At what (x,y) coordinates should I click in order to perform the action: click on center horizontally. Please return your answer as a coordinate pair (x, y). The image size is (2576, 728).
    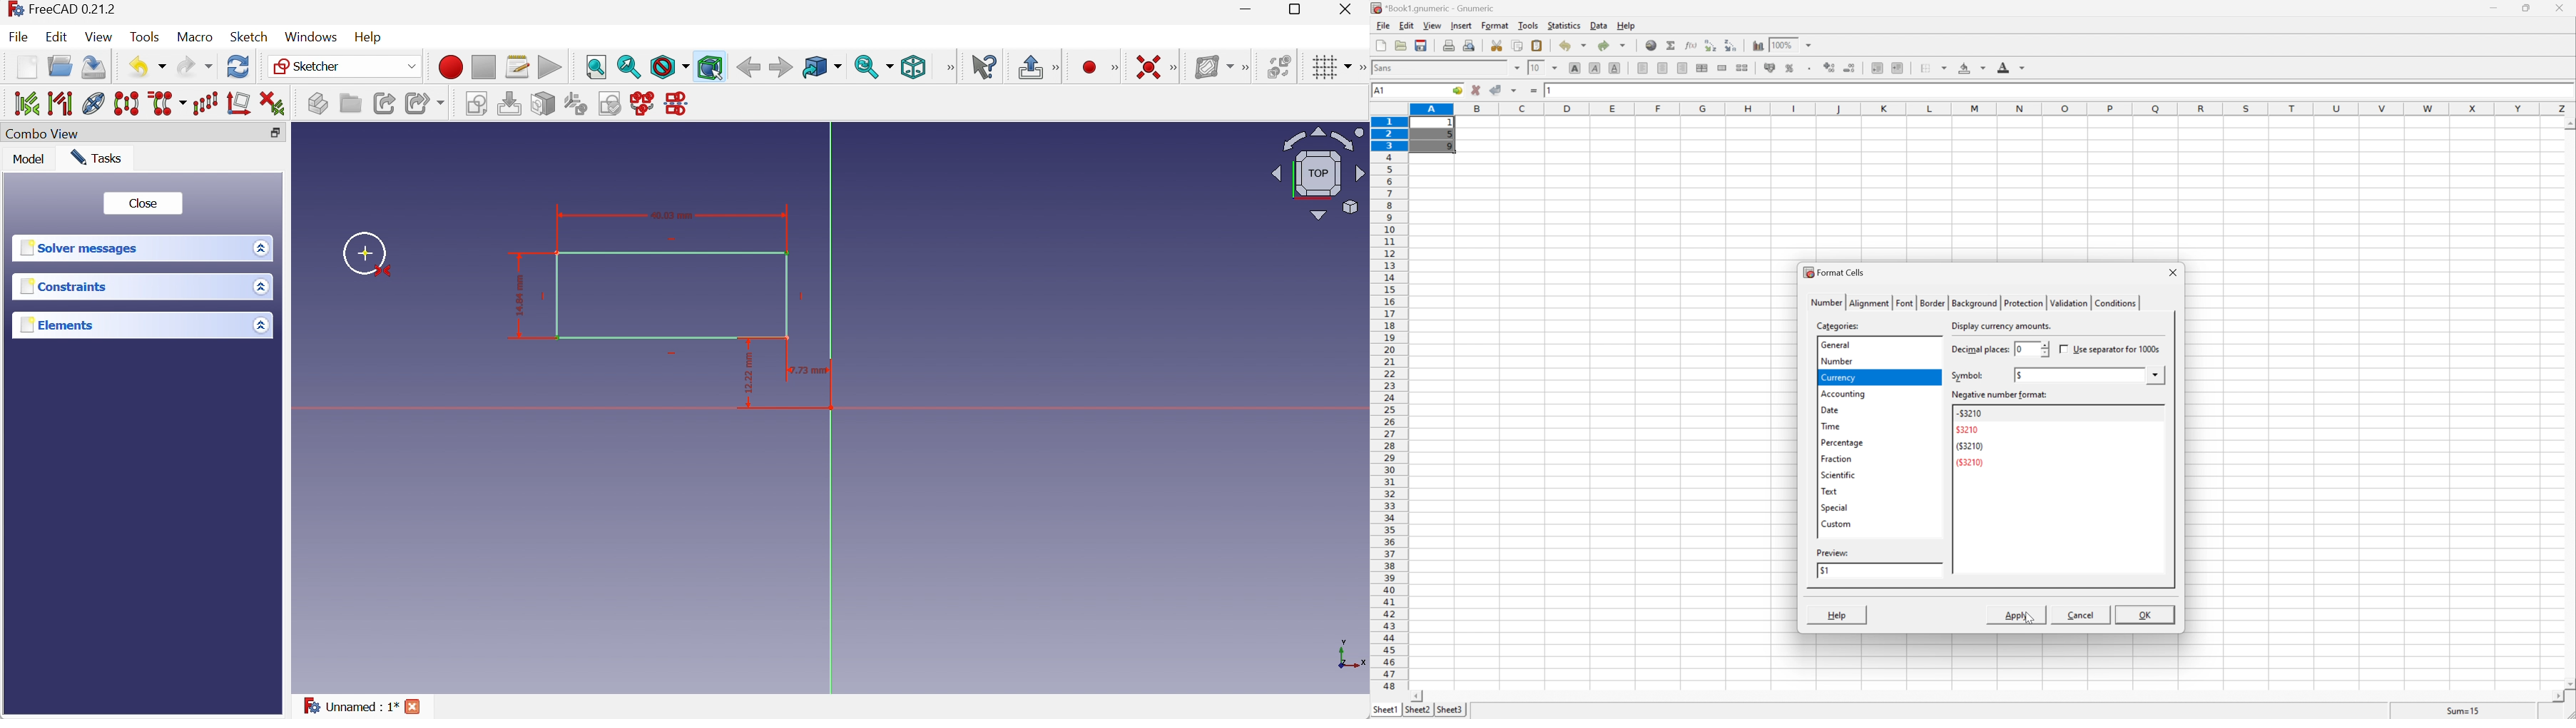
    Looking at the image, I should click on (1703, 67).